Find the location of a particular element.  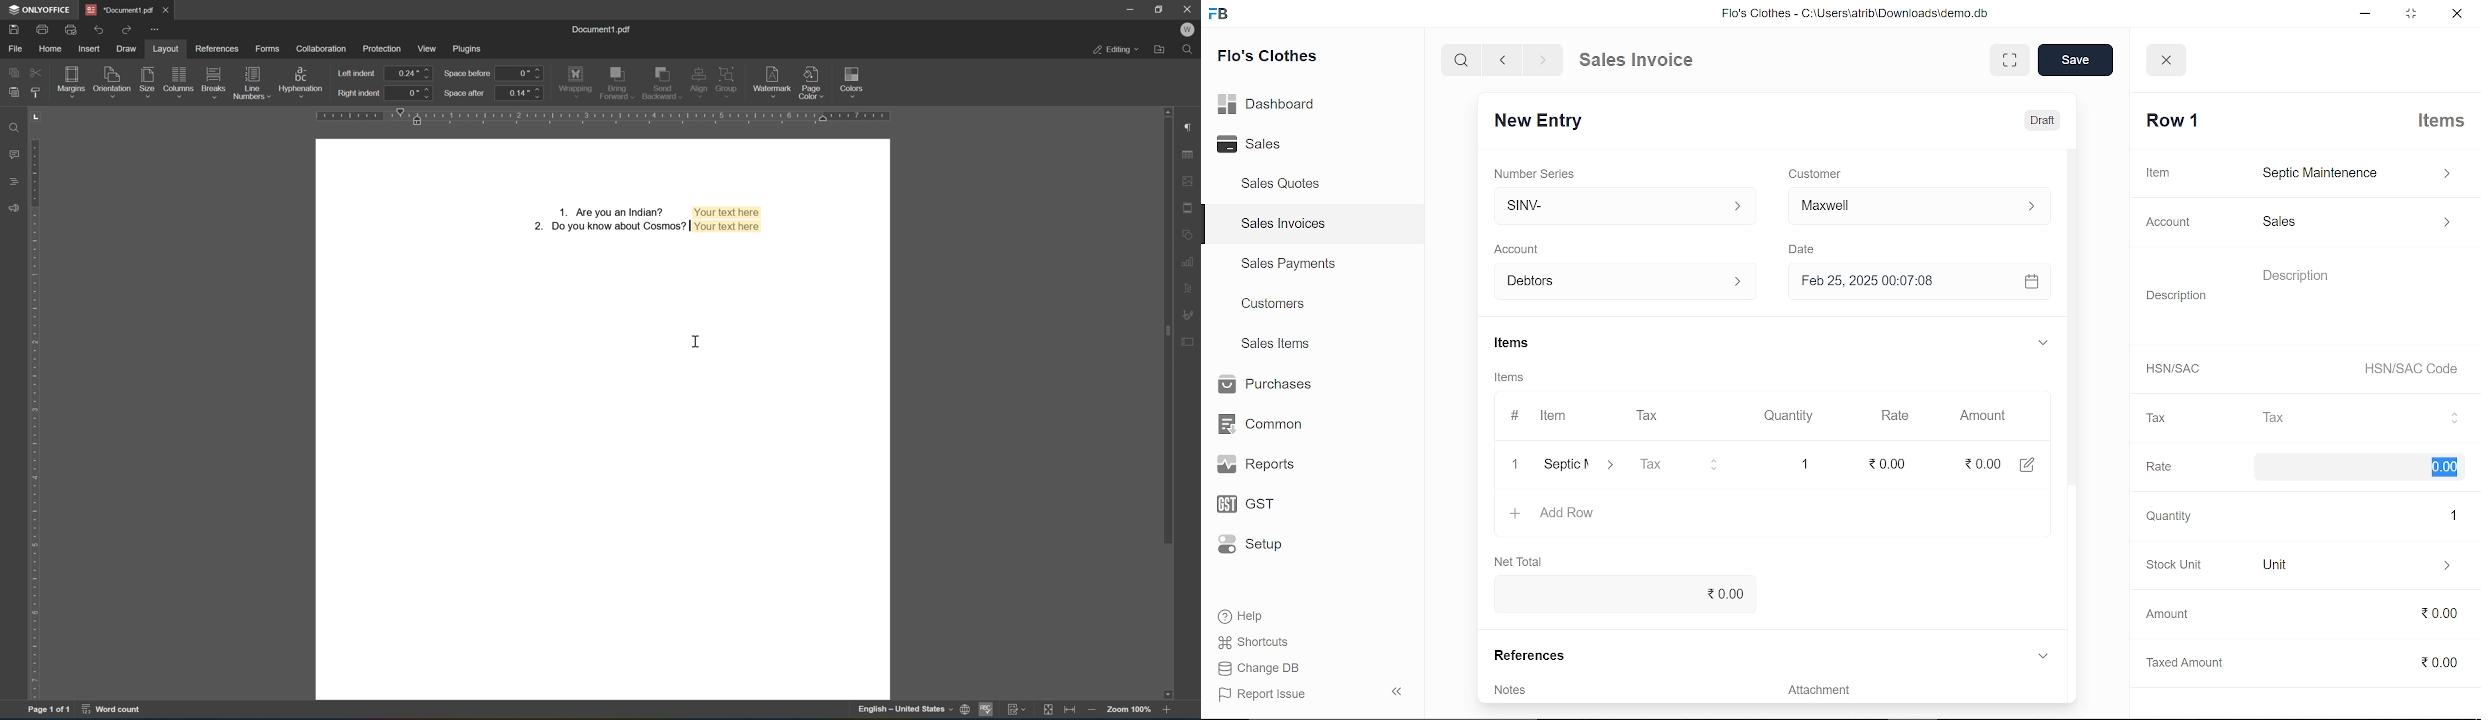

close is located at coordinates (2168, 61).